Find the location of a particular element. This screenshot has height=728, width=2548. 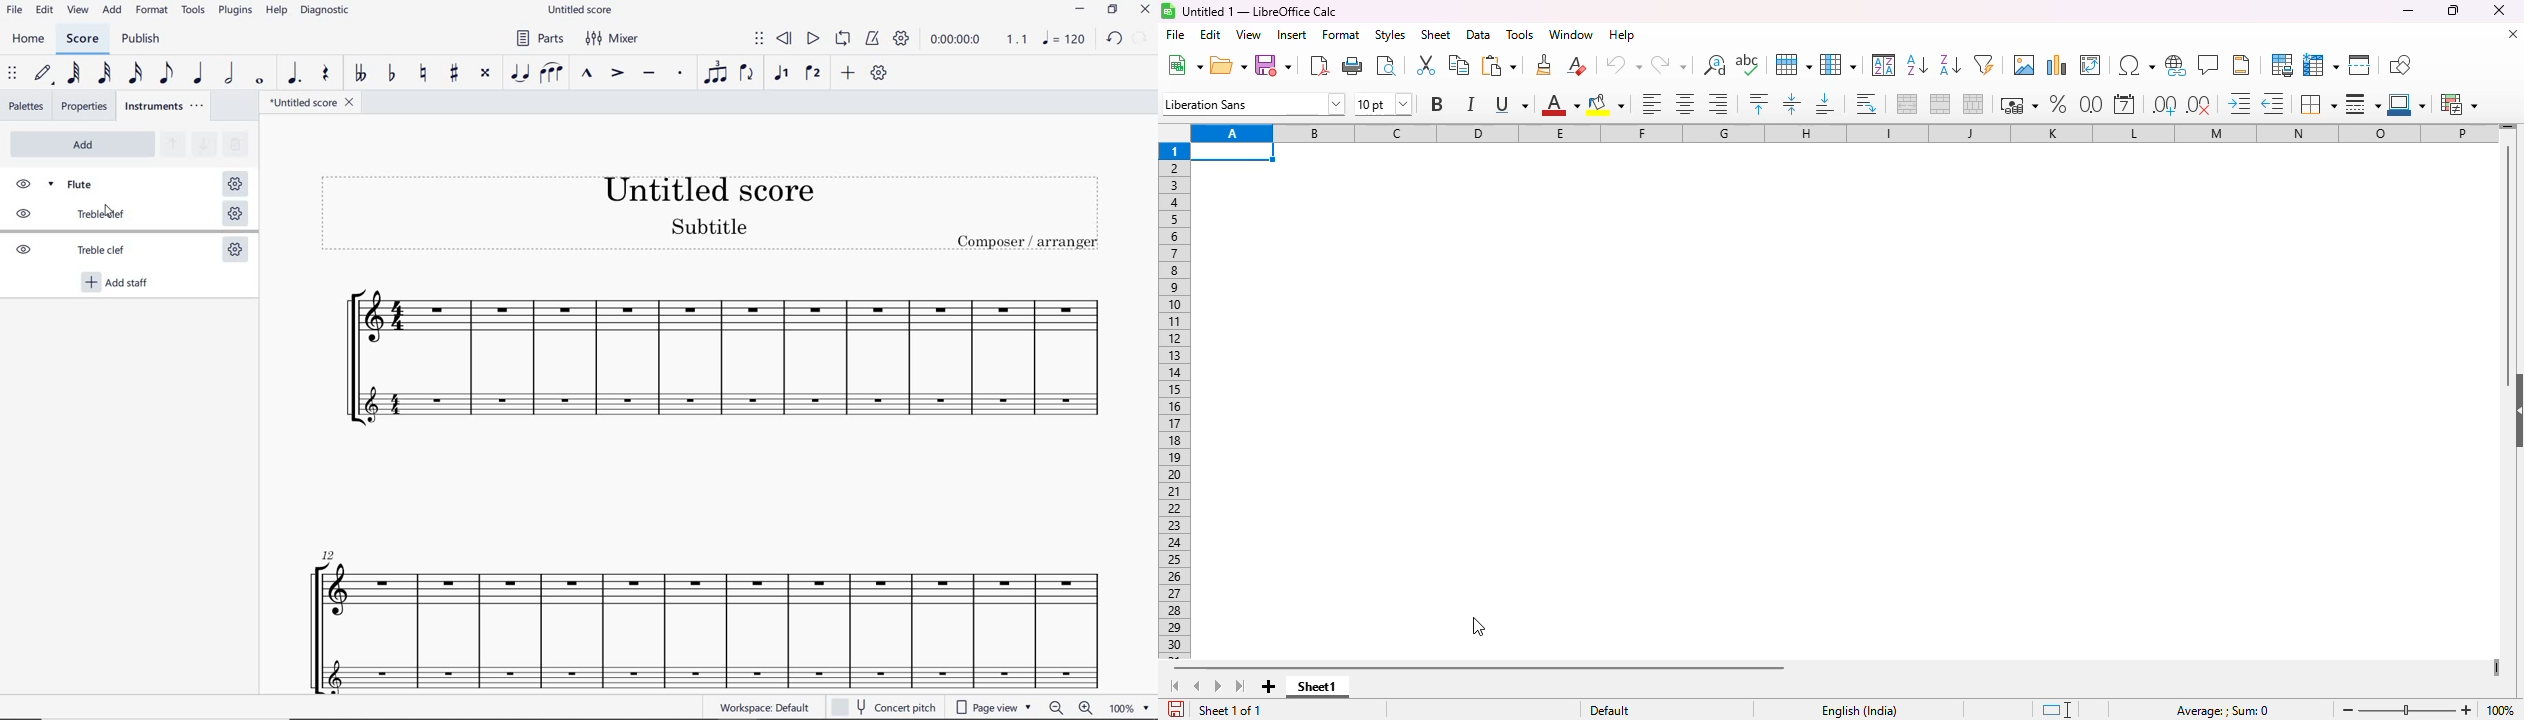

TENUTO is located at coordinates (649, 74).